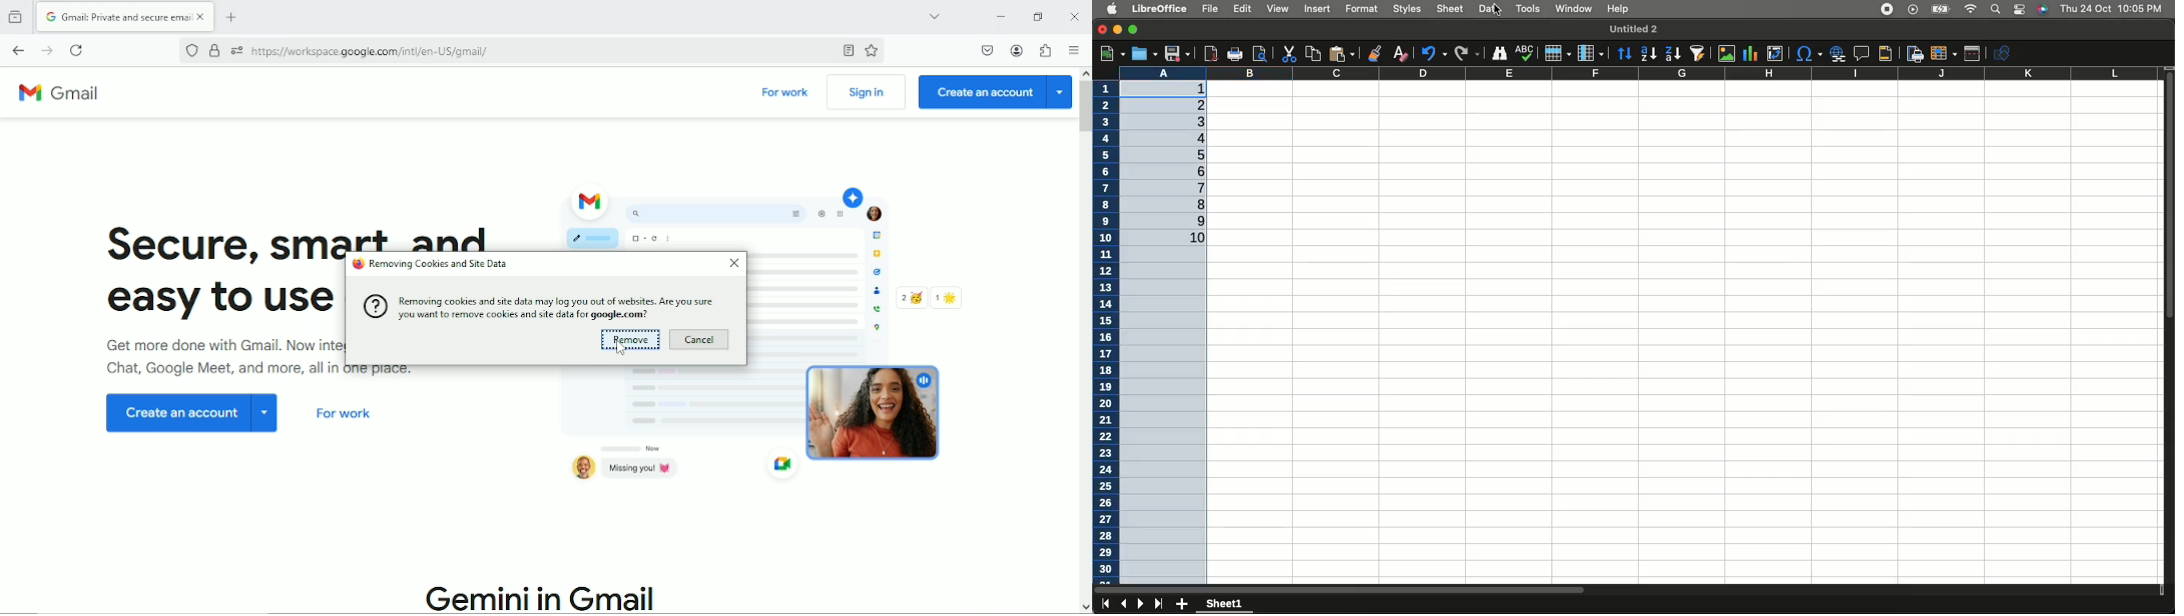 The width and height of the screenshot is (2184, 616). I want to click on You have granted this website additional permissions, so click(235, 51).